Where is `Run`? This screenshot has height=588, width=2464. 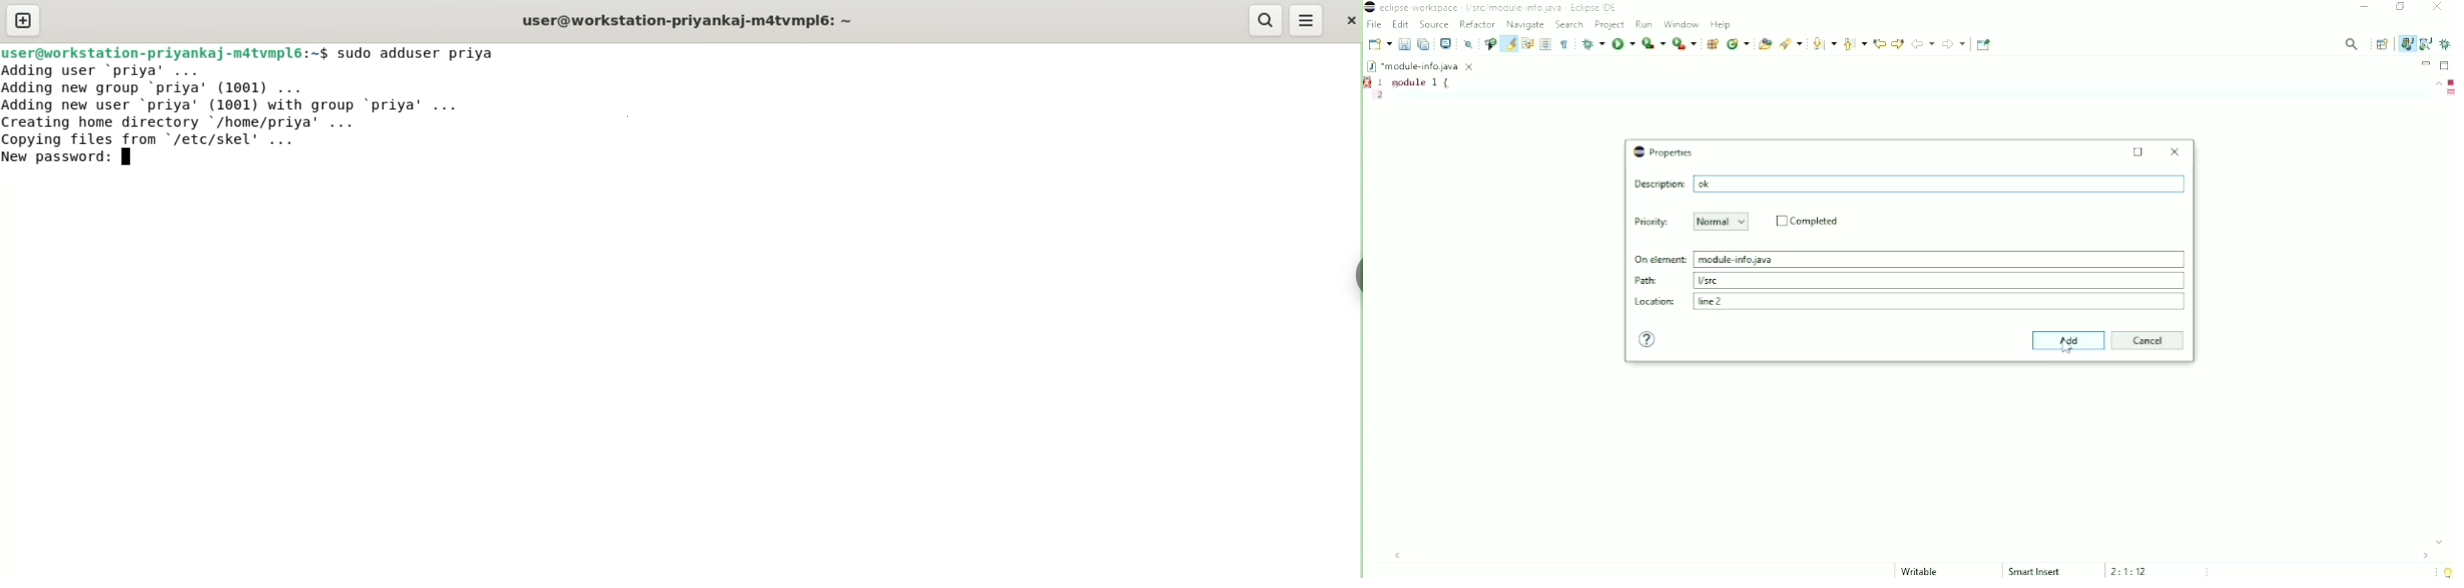 Run is located at coordinates (1623, 43).